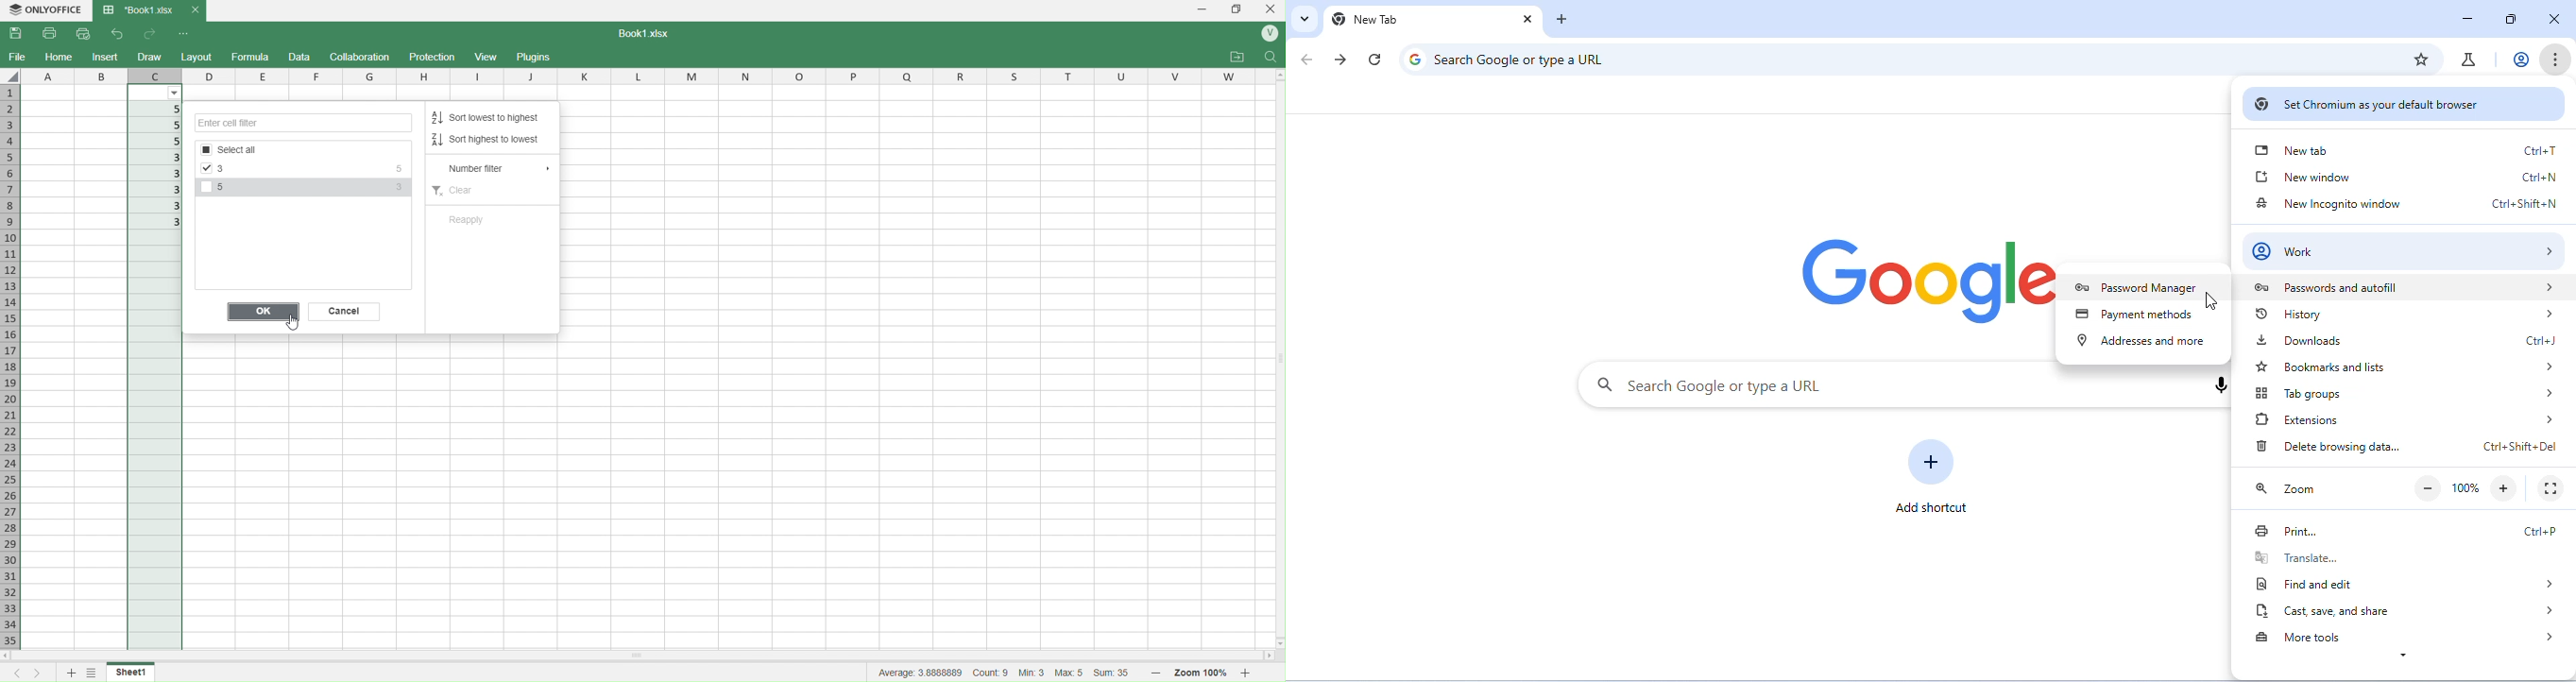 This screenshot has height=700, width=2576. Describe the element at coordinates (991, 672) in the screenshot. I see `cout` at that location.